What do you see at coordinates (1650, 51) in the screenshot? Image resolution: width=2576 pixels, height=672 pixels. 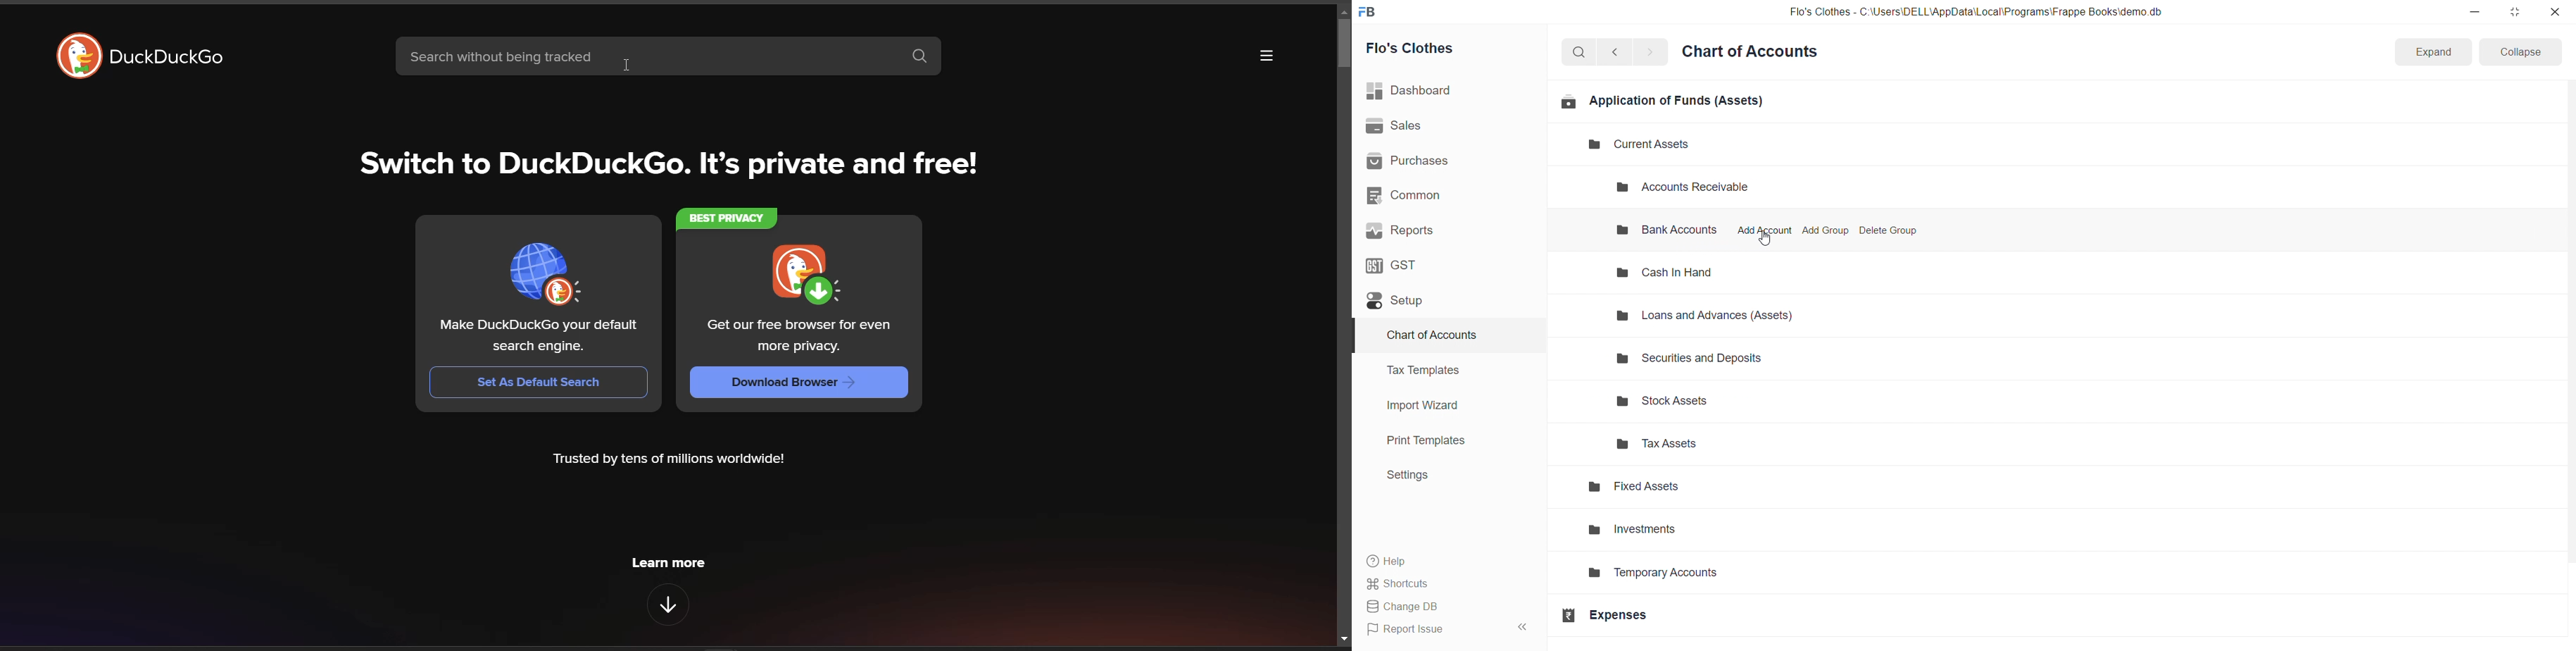 I see `navigate forward` at bounding box center [1650, 51].